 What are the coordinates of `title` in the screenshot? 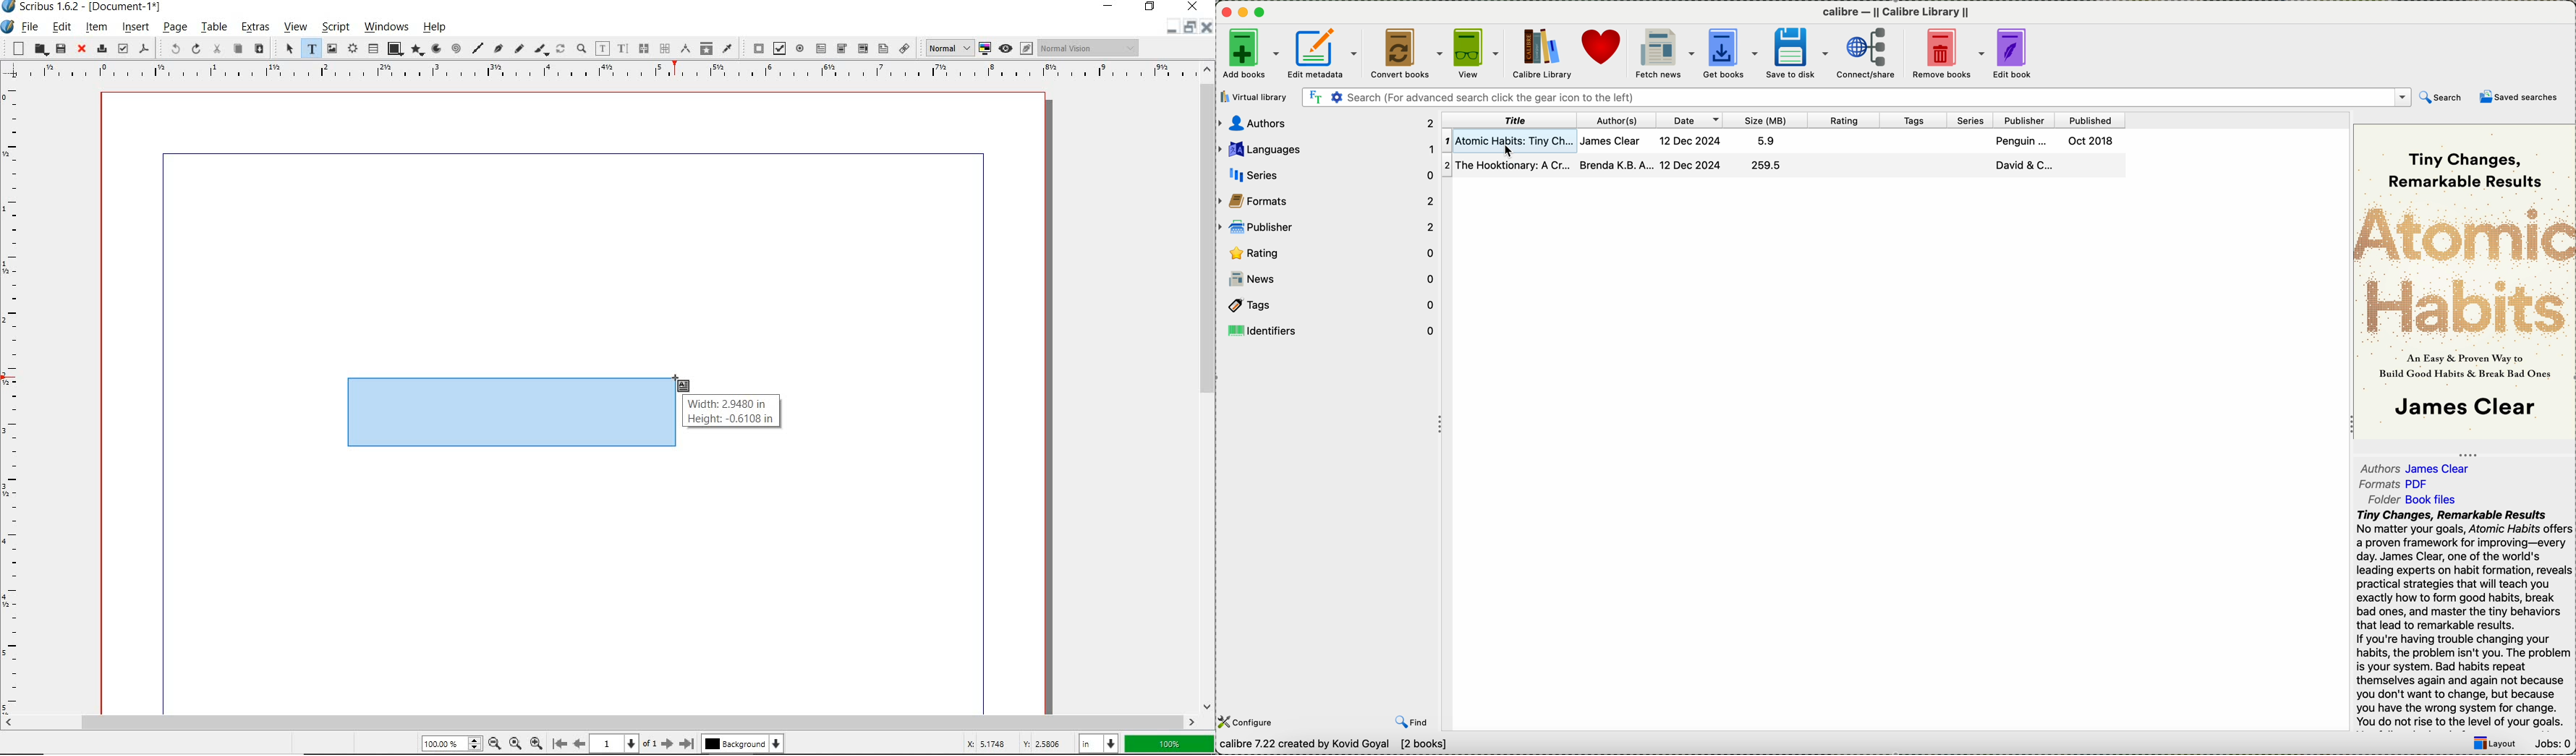 It's located at (1509, 120).